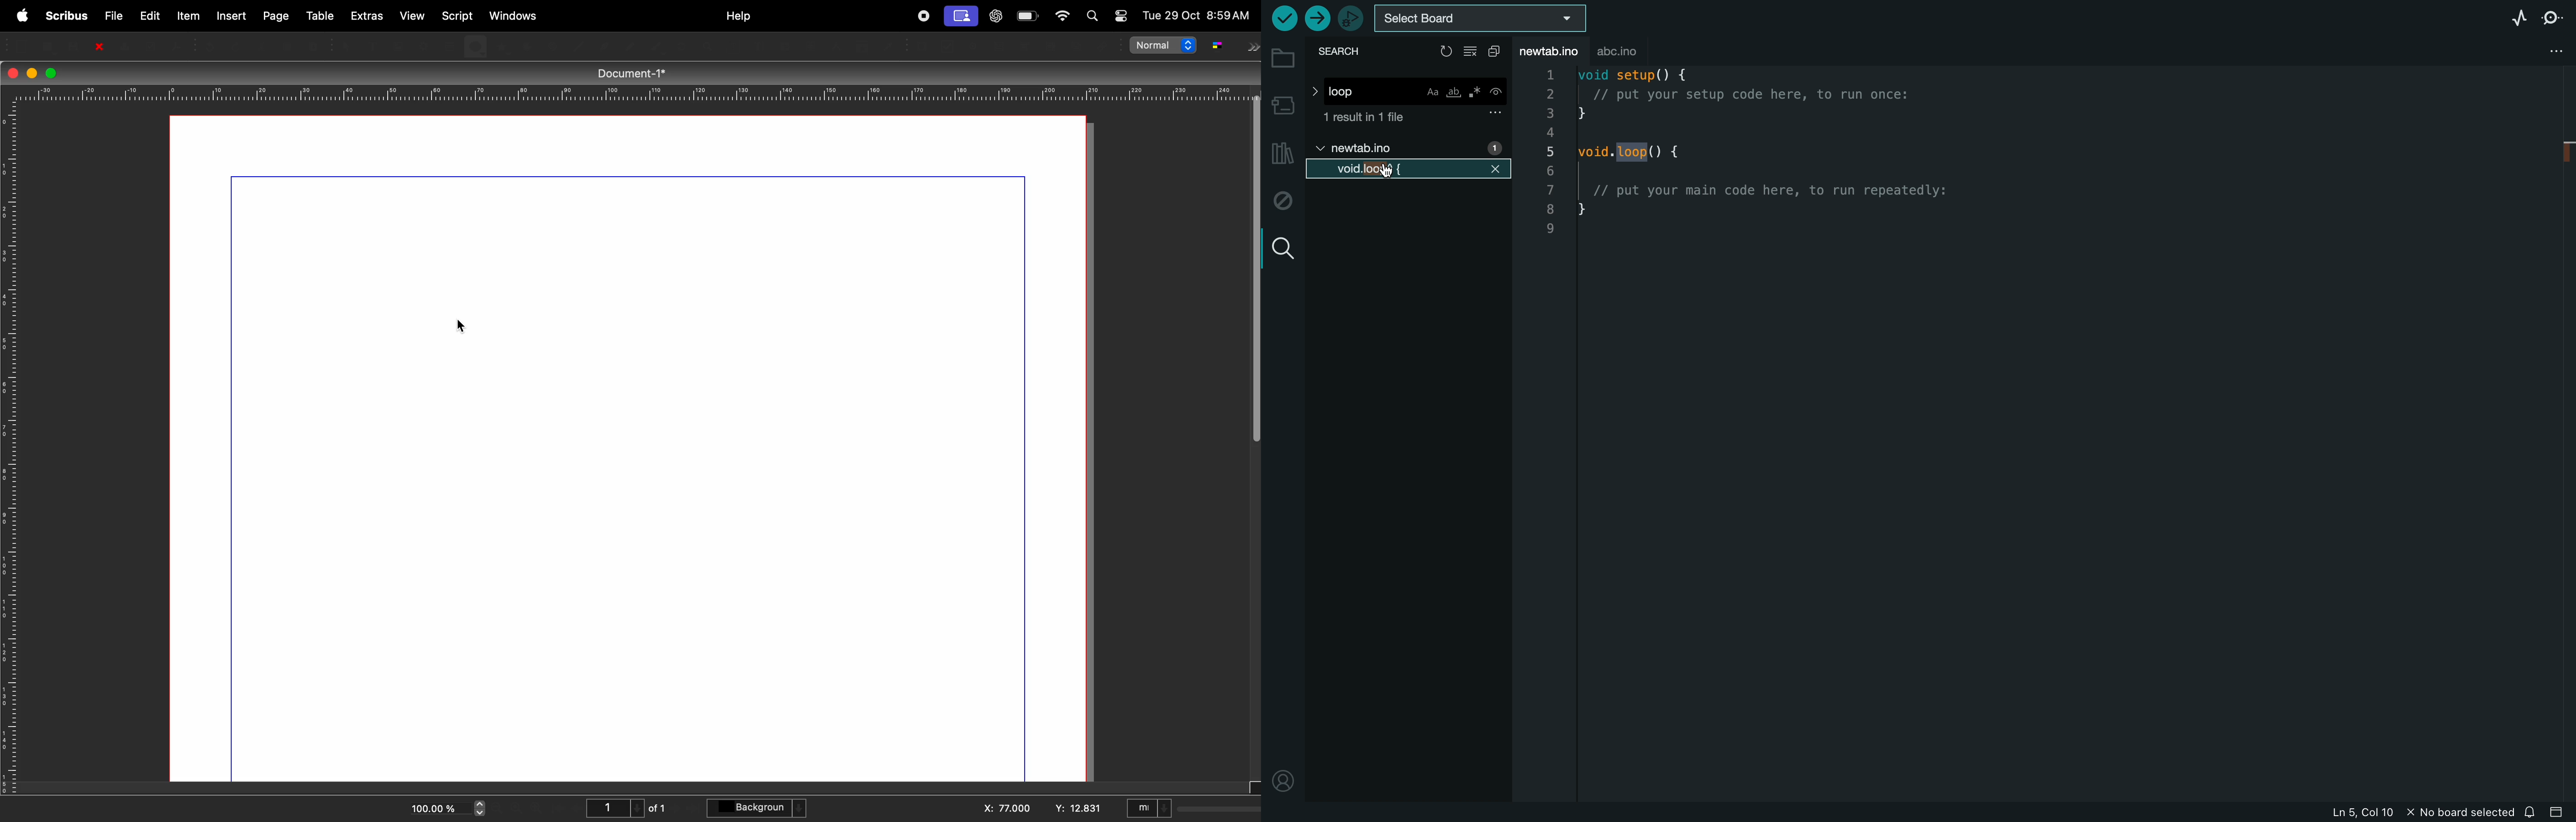  What do you see at coordinates (98, 45) in the screenshot?
I see `close` at bounding box center [98, 45].